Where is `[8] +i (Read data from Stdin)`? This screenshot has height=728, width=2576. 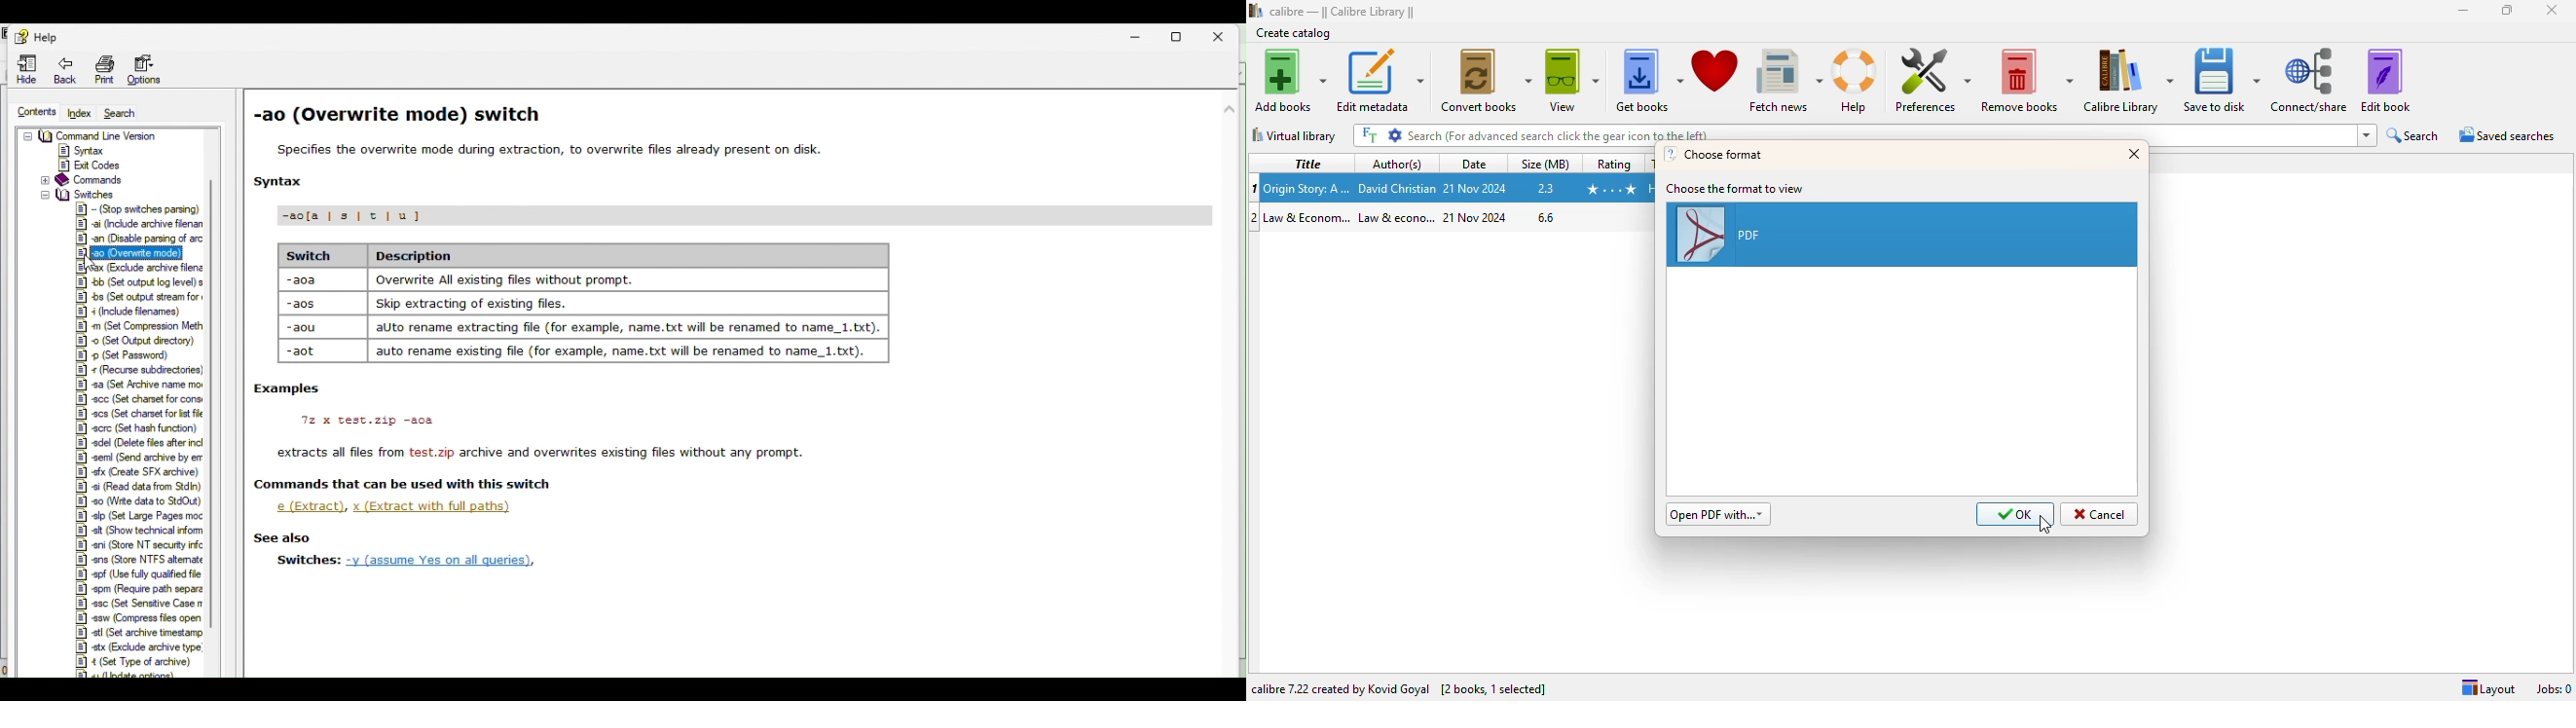 [8] +i (Read data from Stdin) is located at coordinates (136, 485).